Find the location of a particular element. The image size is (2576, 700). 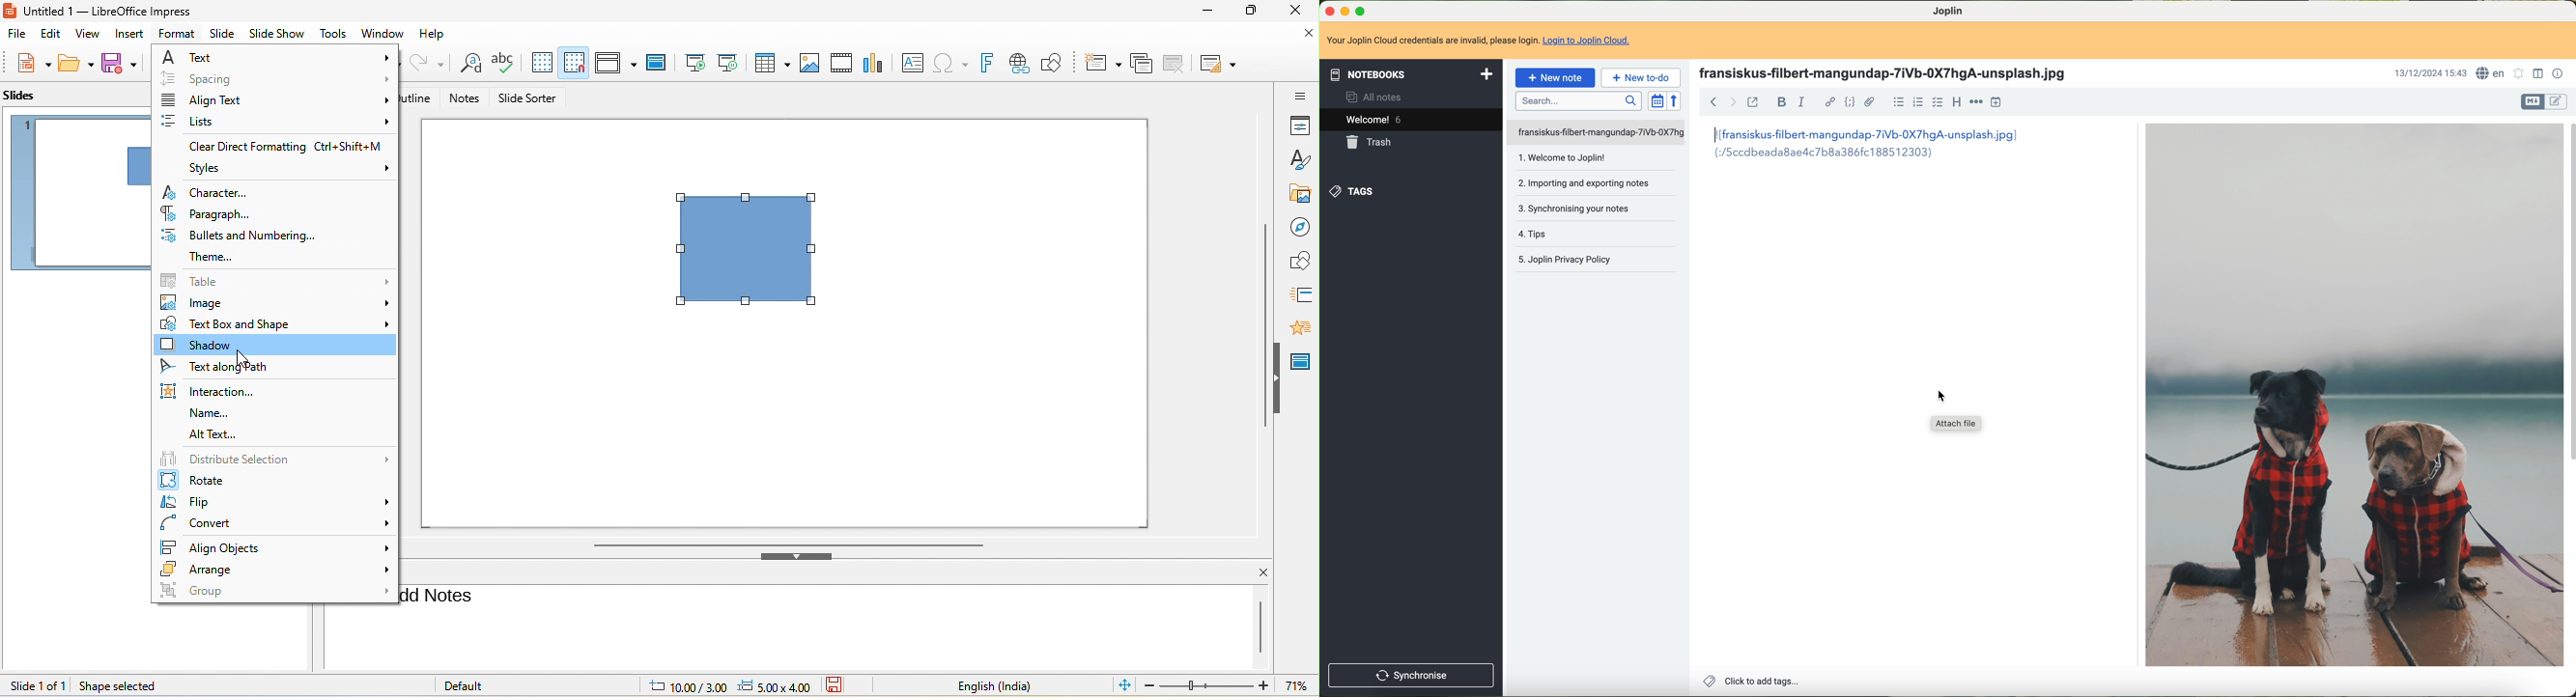

styles is located at coordinates (293, 169).